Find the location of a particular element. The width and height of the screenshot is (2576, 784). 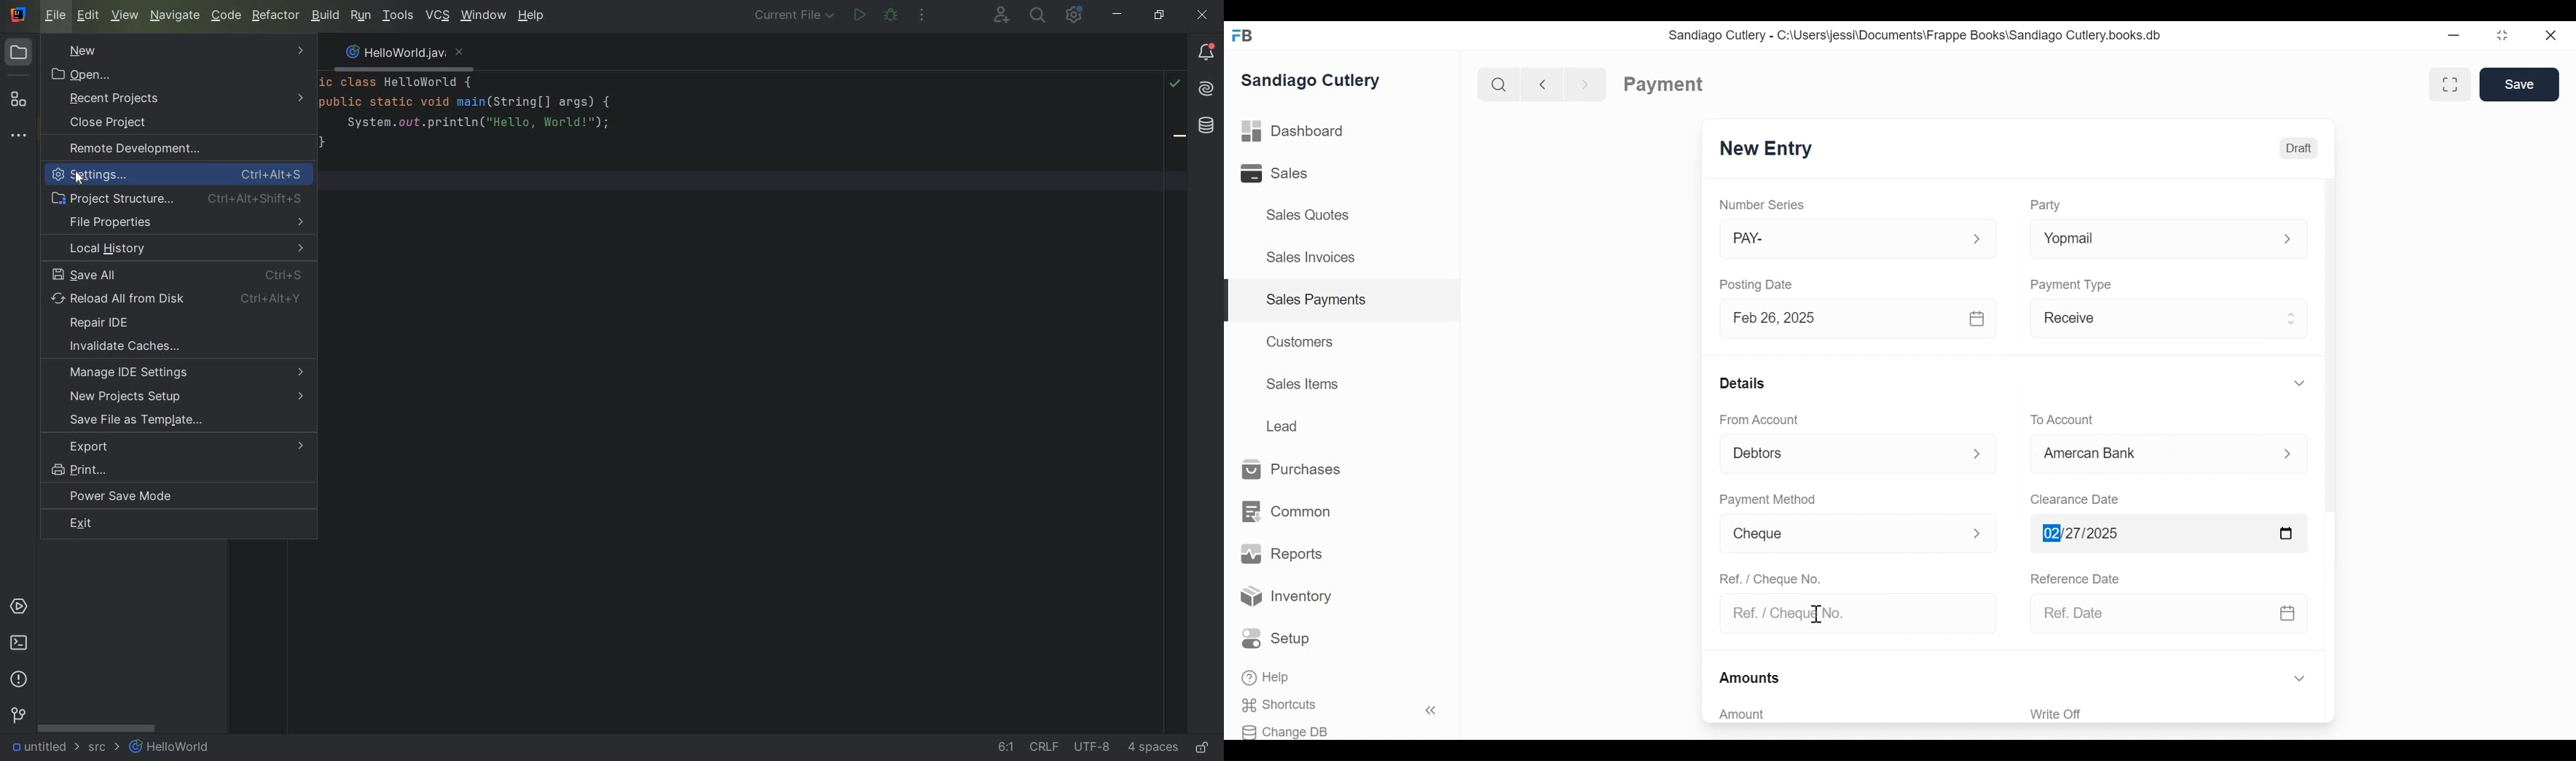

Calendar is located at coordinates (2287, 533).